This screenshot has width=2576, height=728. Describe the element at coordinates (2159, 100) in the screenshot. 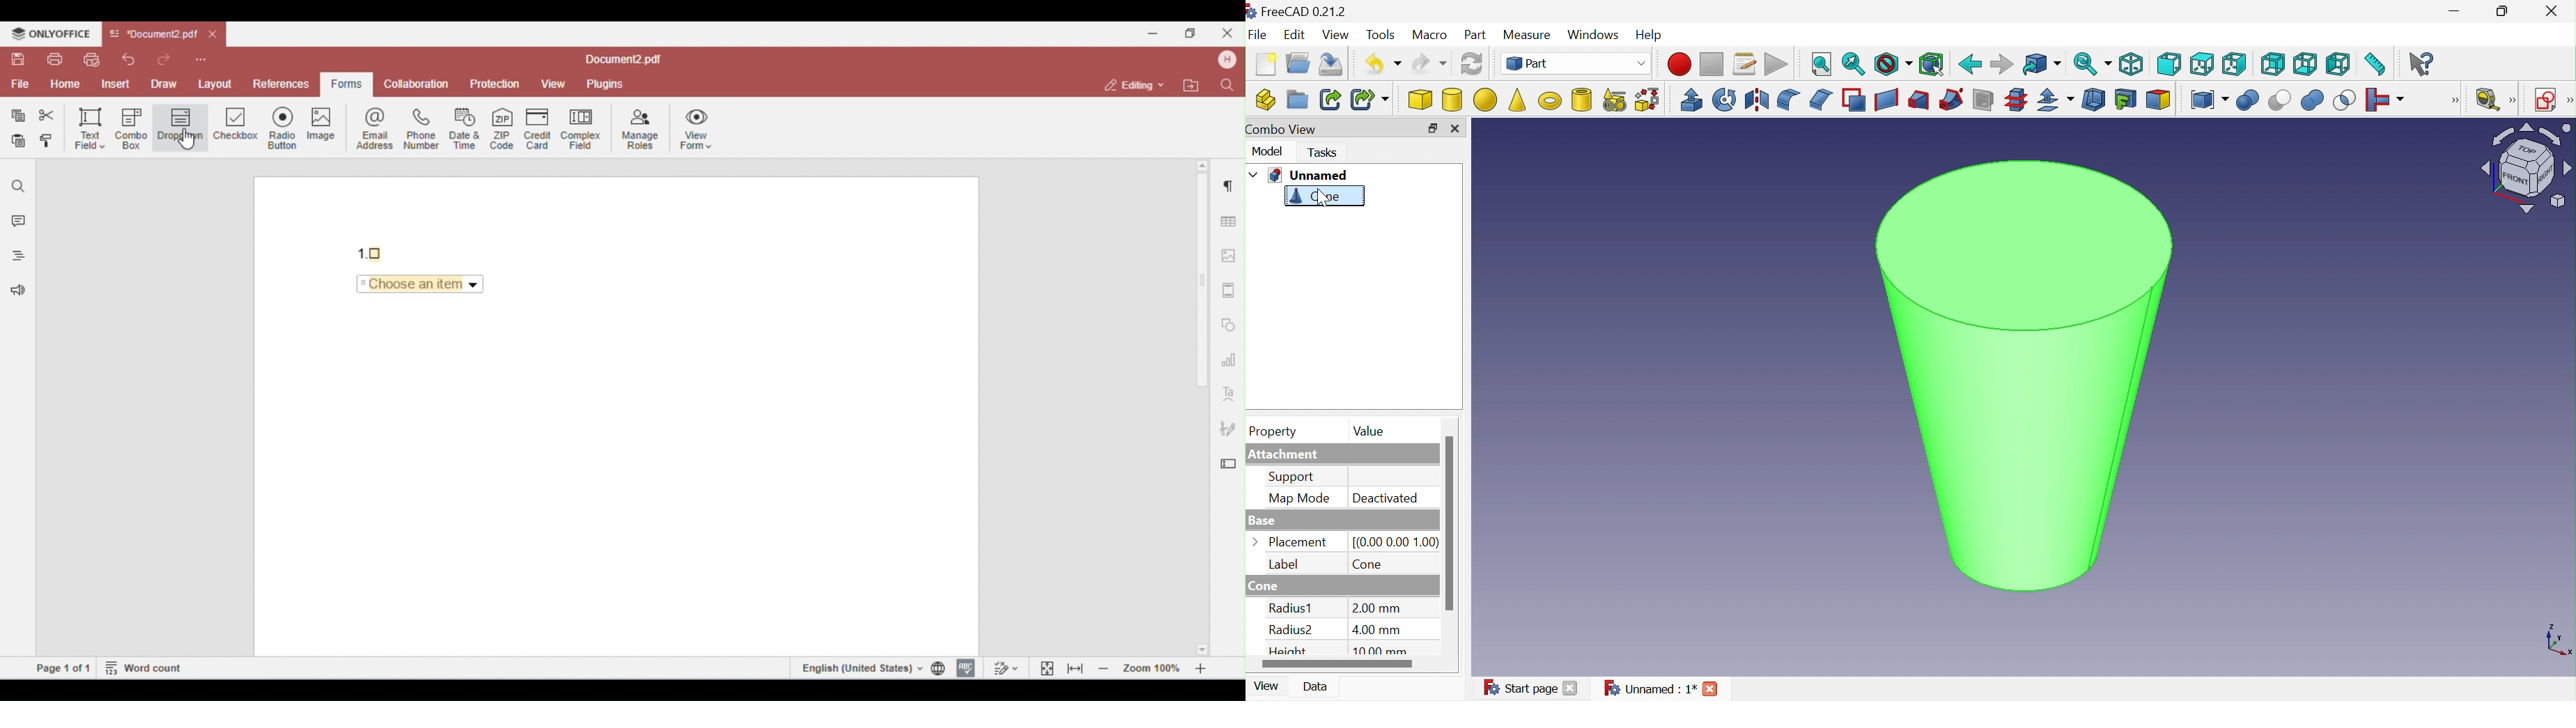

I see `Color per face` at that location.